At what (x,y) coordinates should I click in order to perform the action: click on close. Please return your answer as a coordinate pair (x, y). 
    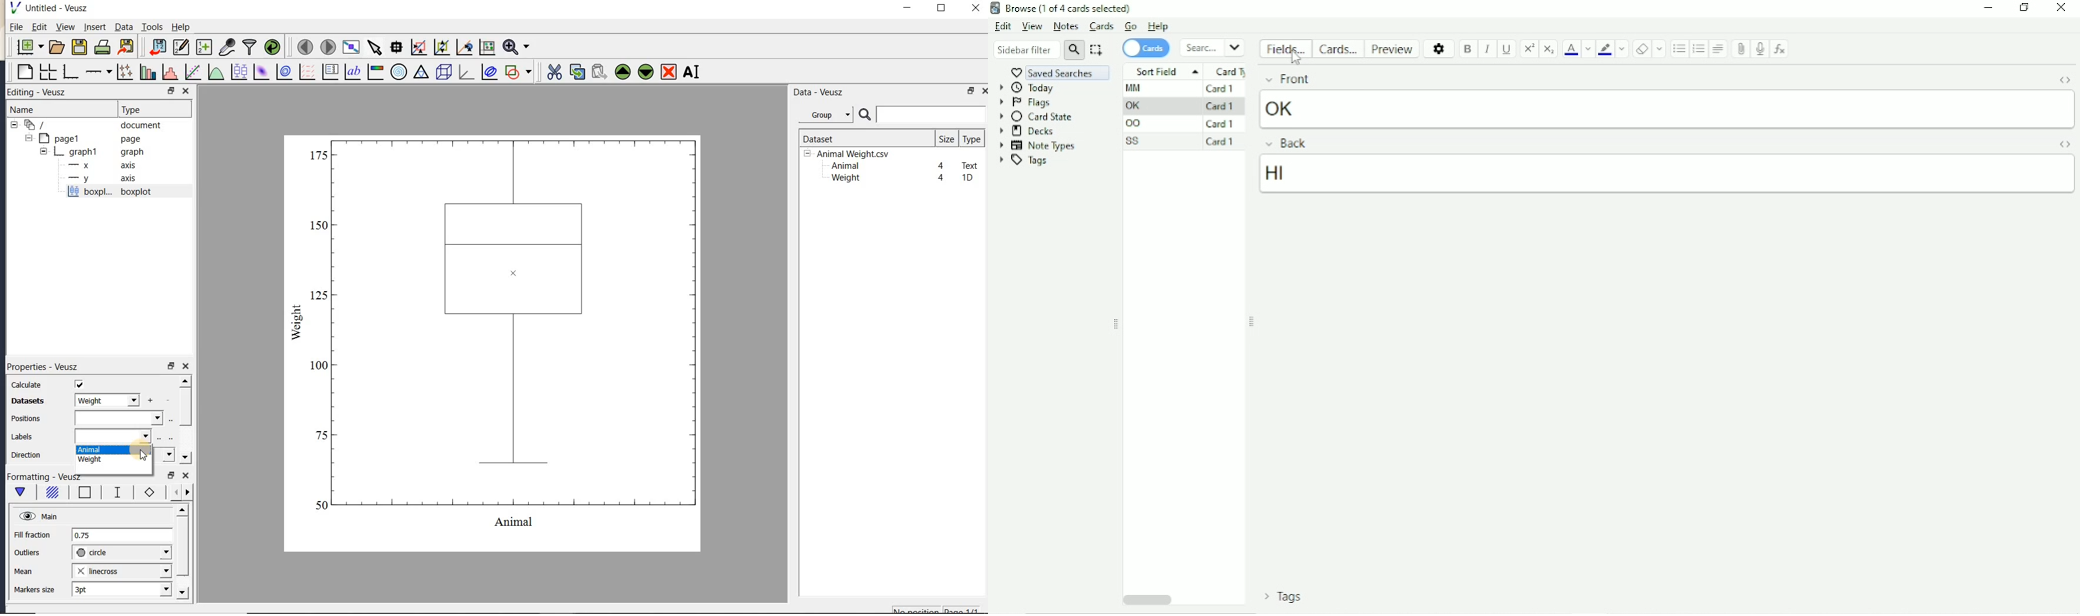
    Looking at the image, I should click on (984, 91).